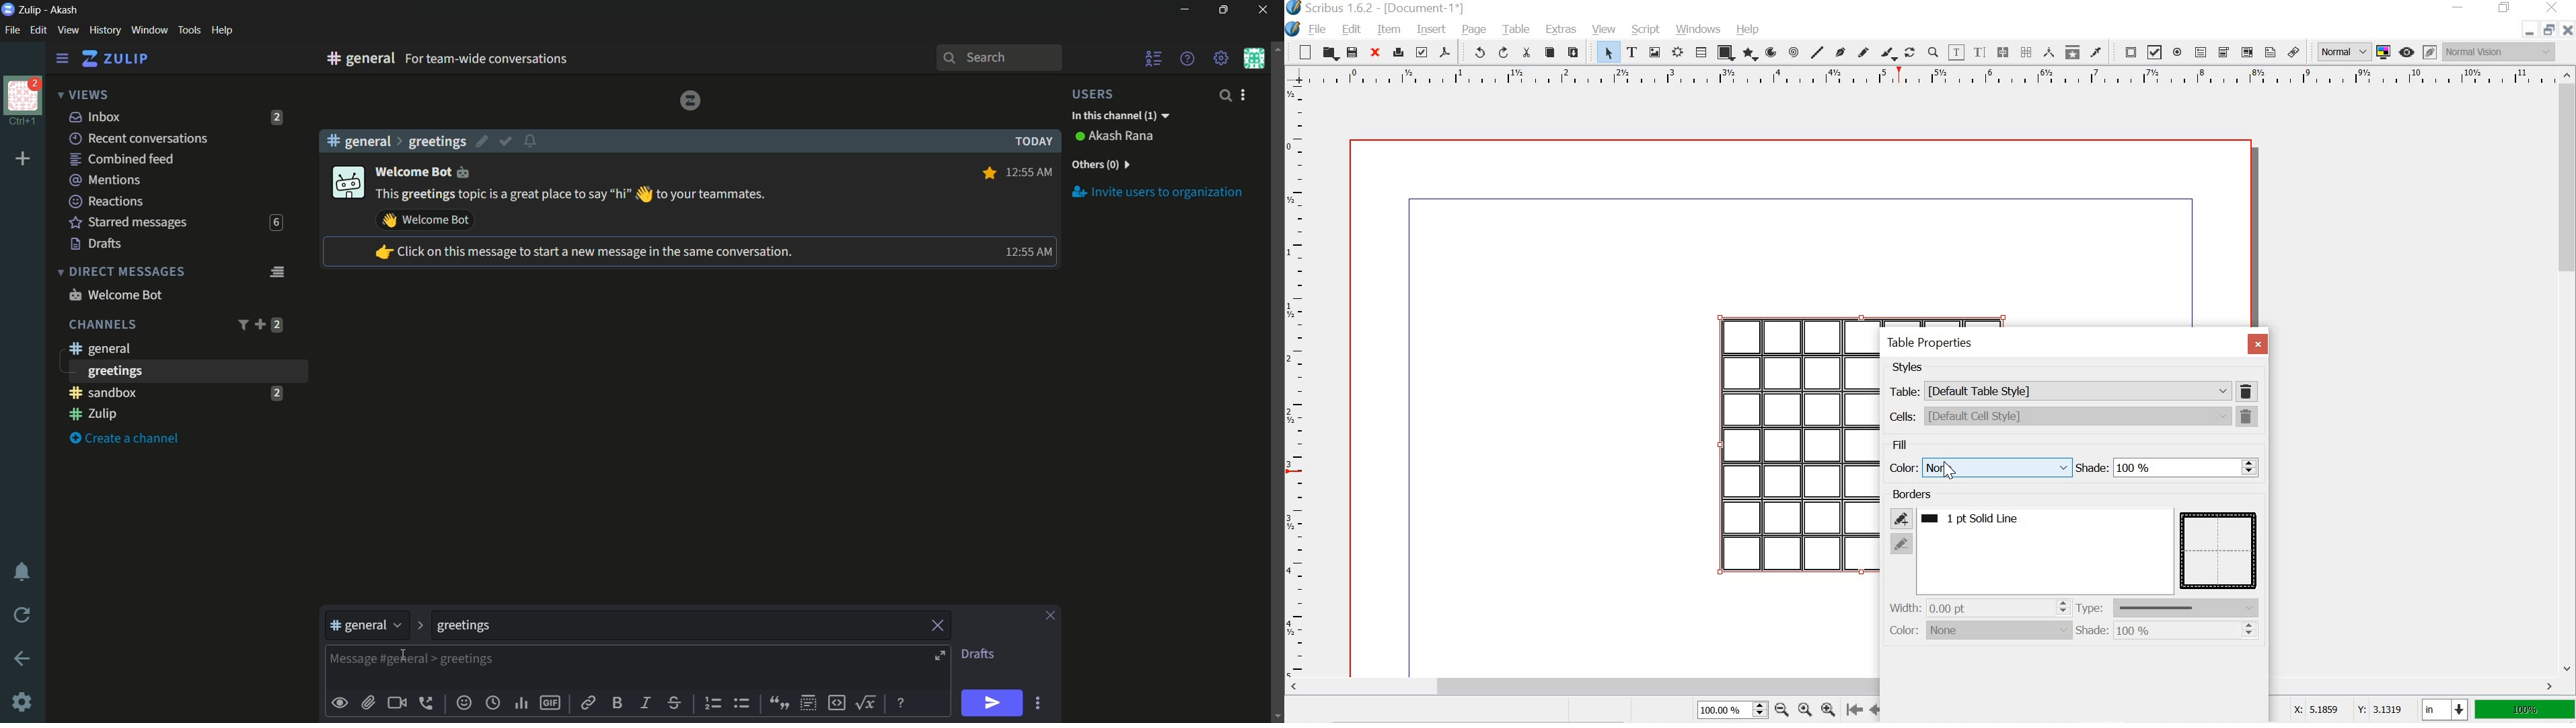 The width and height of the screenshot is (2576, 728). Describe the element at coordinates (12, 31) in the screenshot. I see `file menu` at that location.